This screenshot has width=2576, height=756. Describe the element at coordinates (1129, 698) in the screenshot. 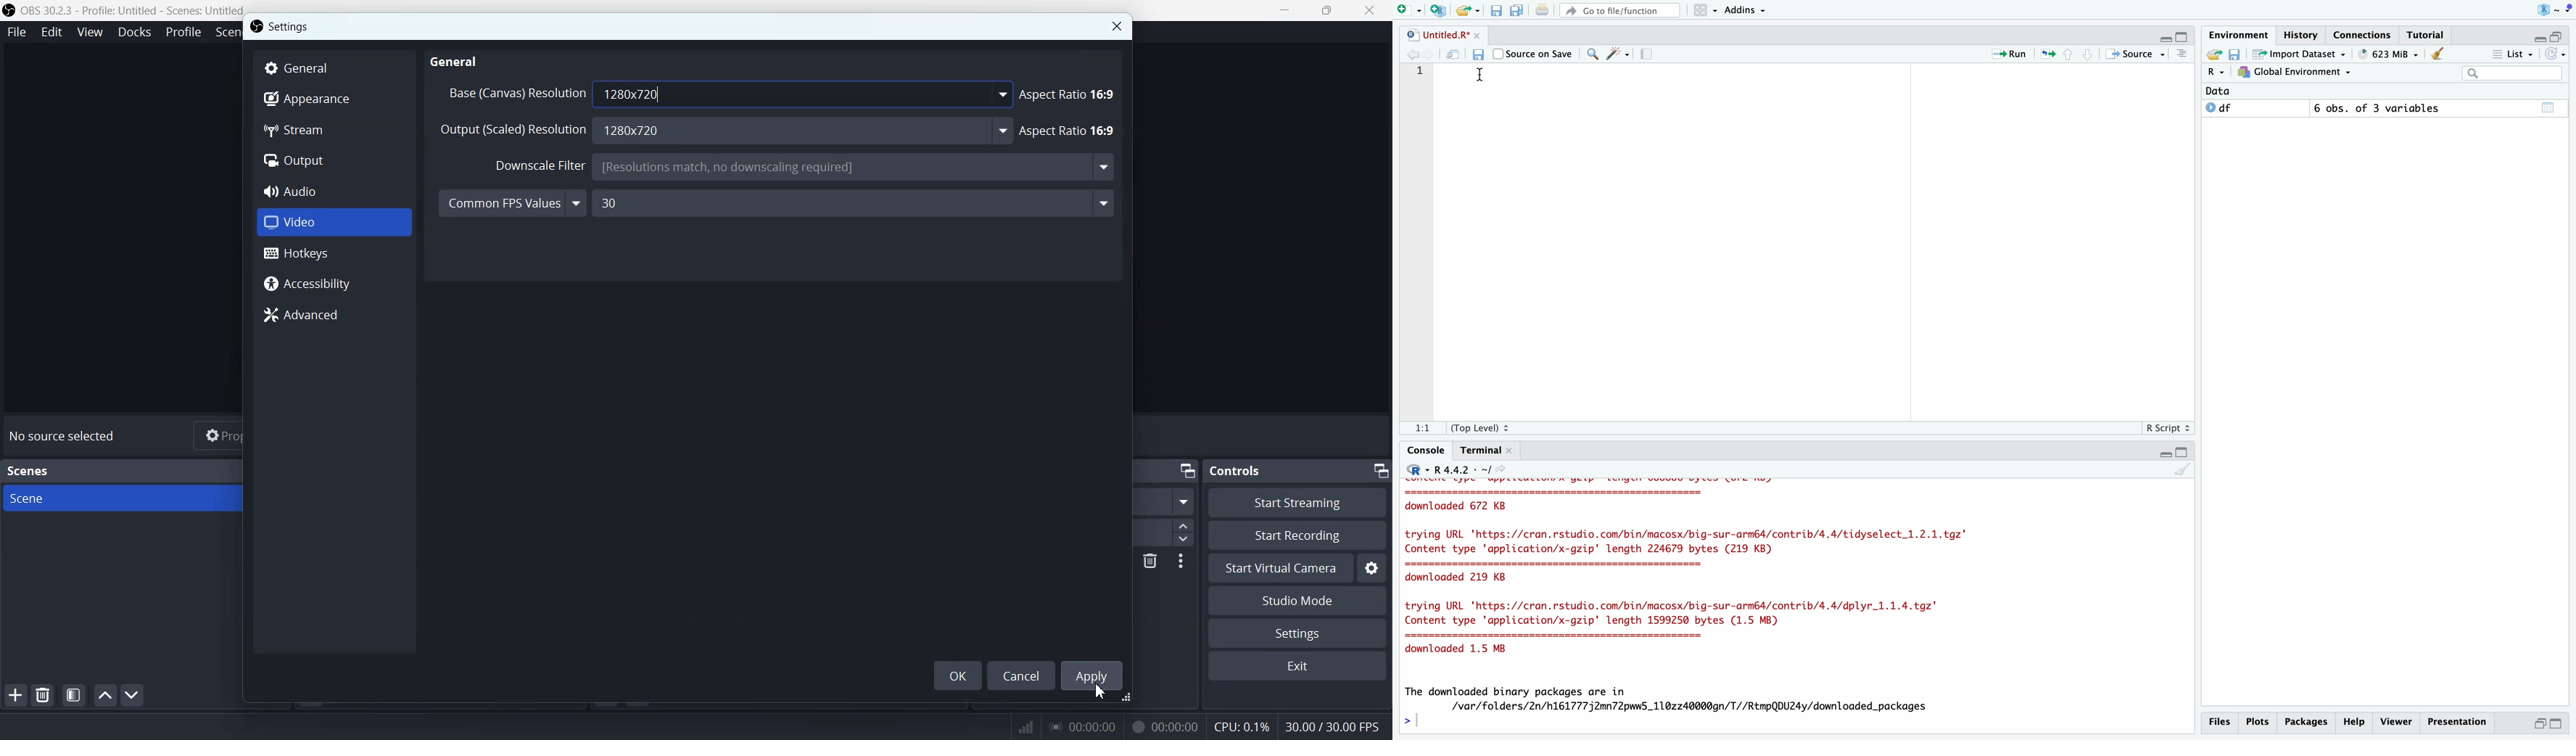

I see `Window adjuster` at that location.